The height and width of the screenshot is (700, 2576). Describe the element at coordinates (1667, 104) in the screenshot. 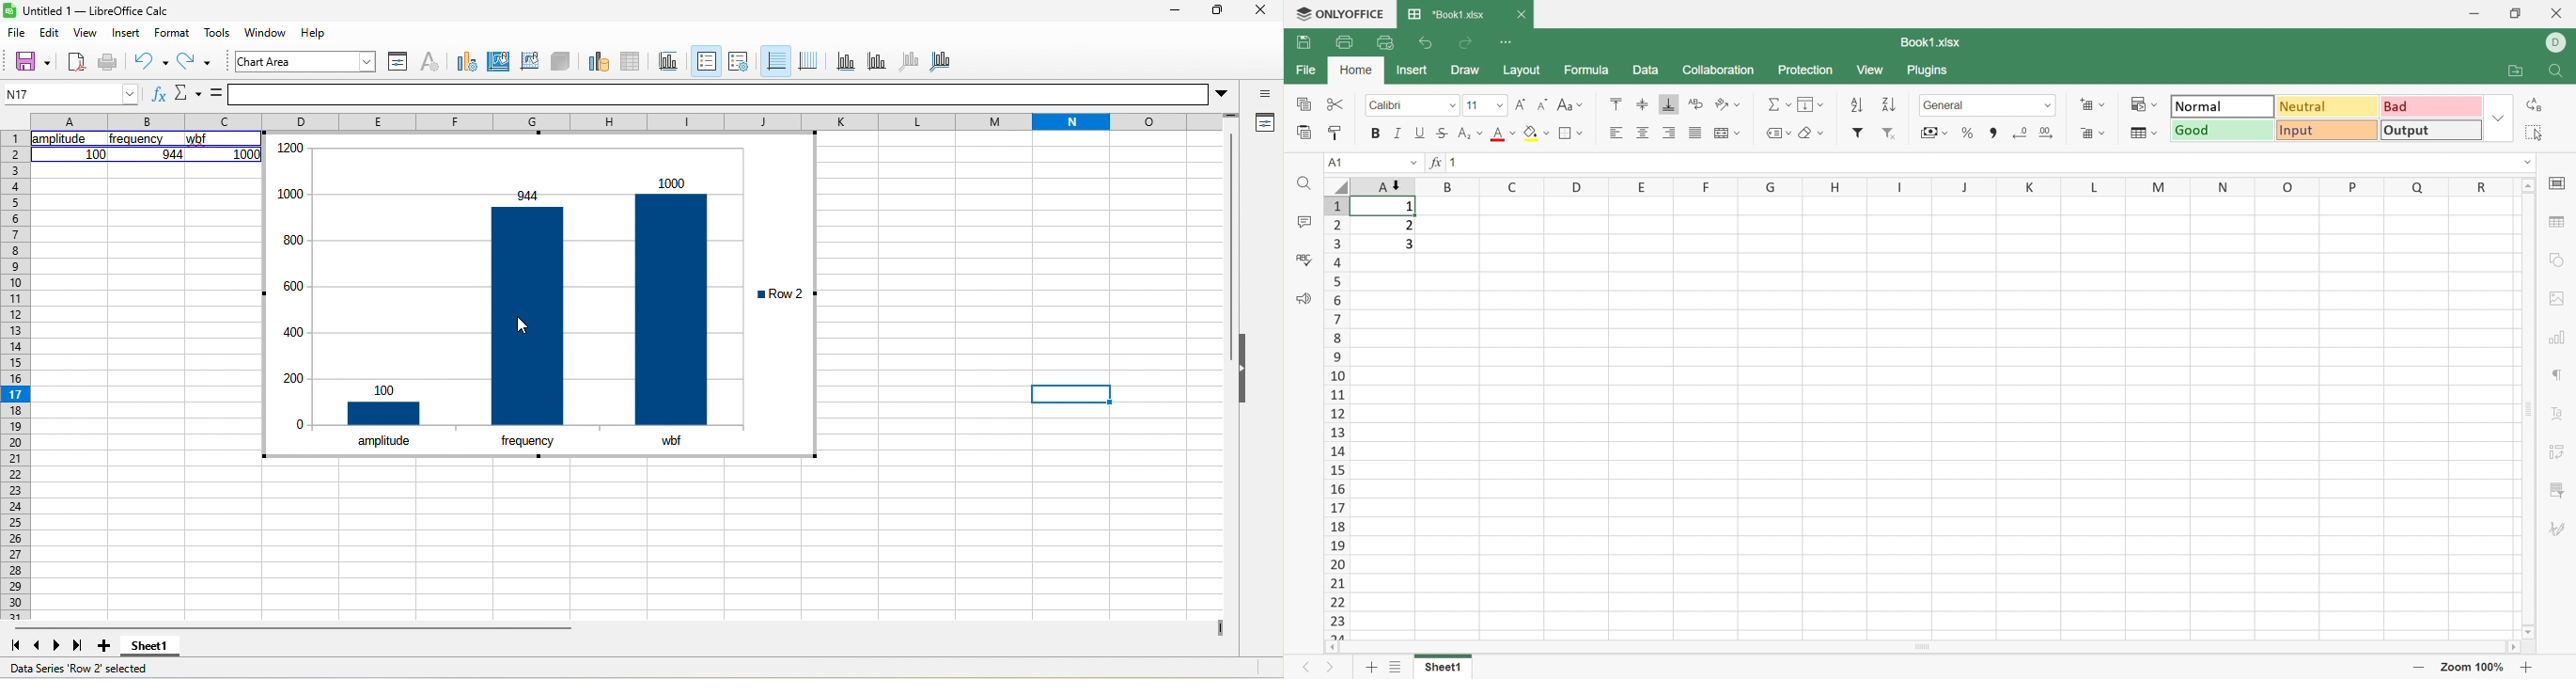

I see `Align bottom` at that location.